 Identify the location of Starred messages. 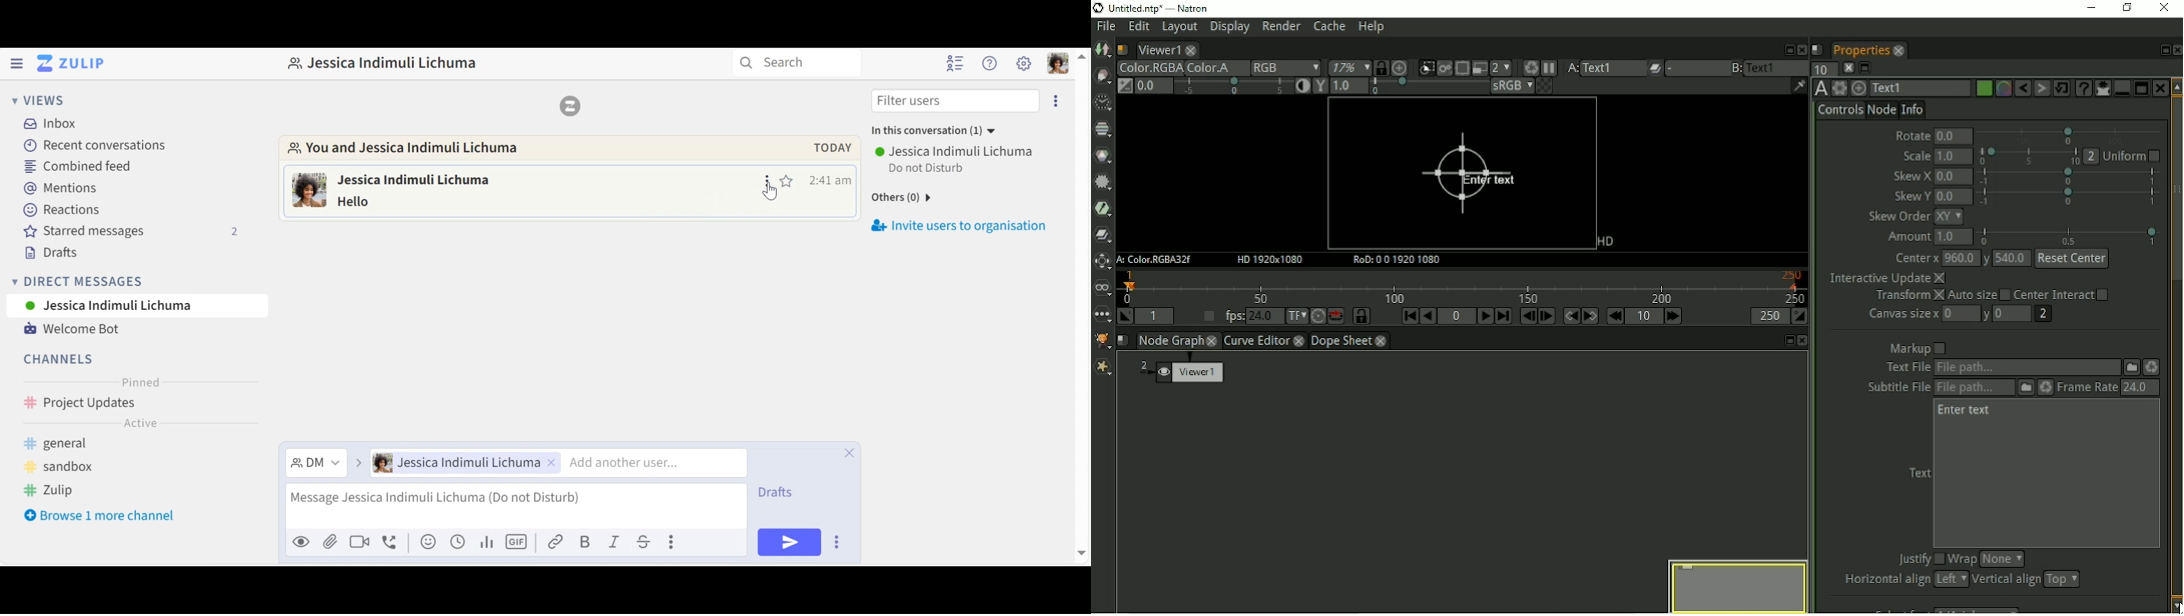
(132, 231).